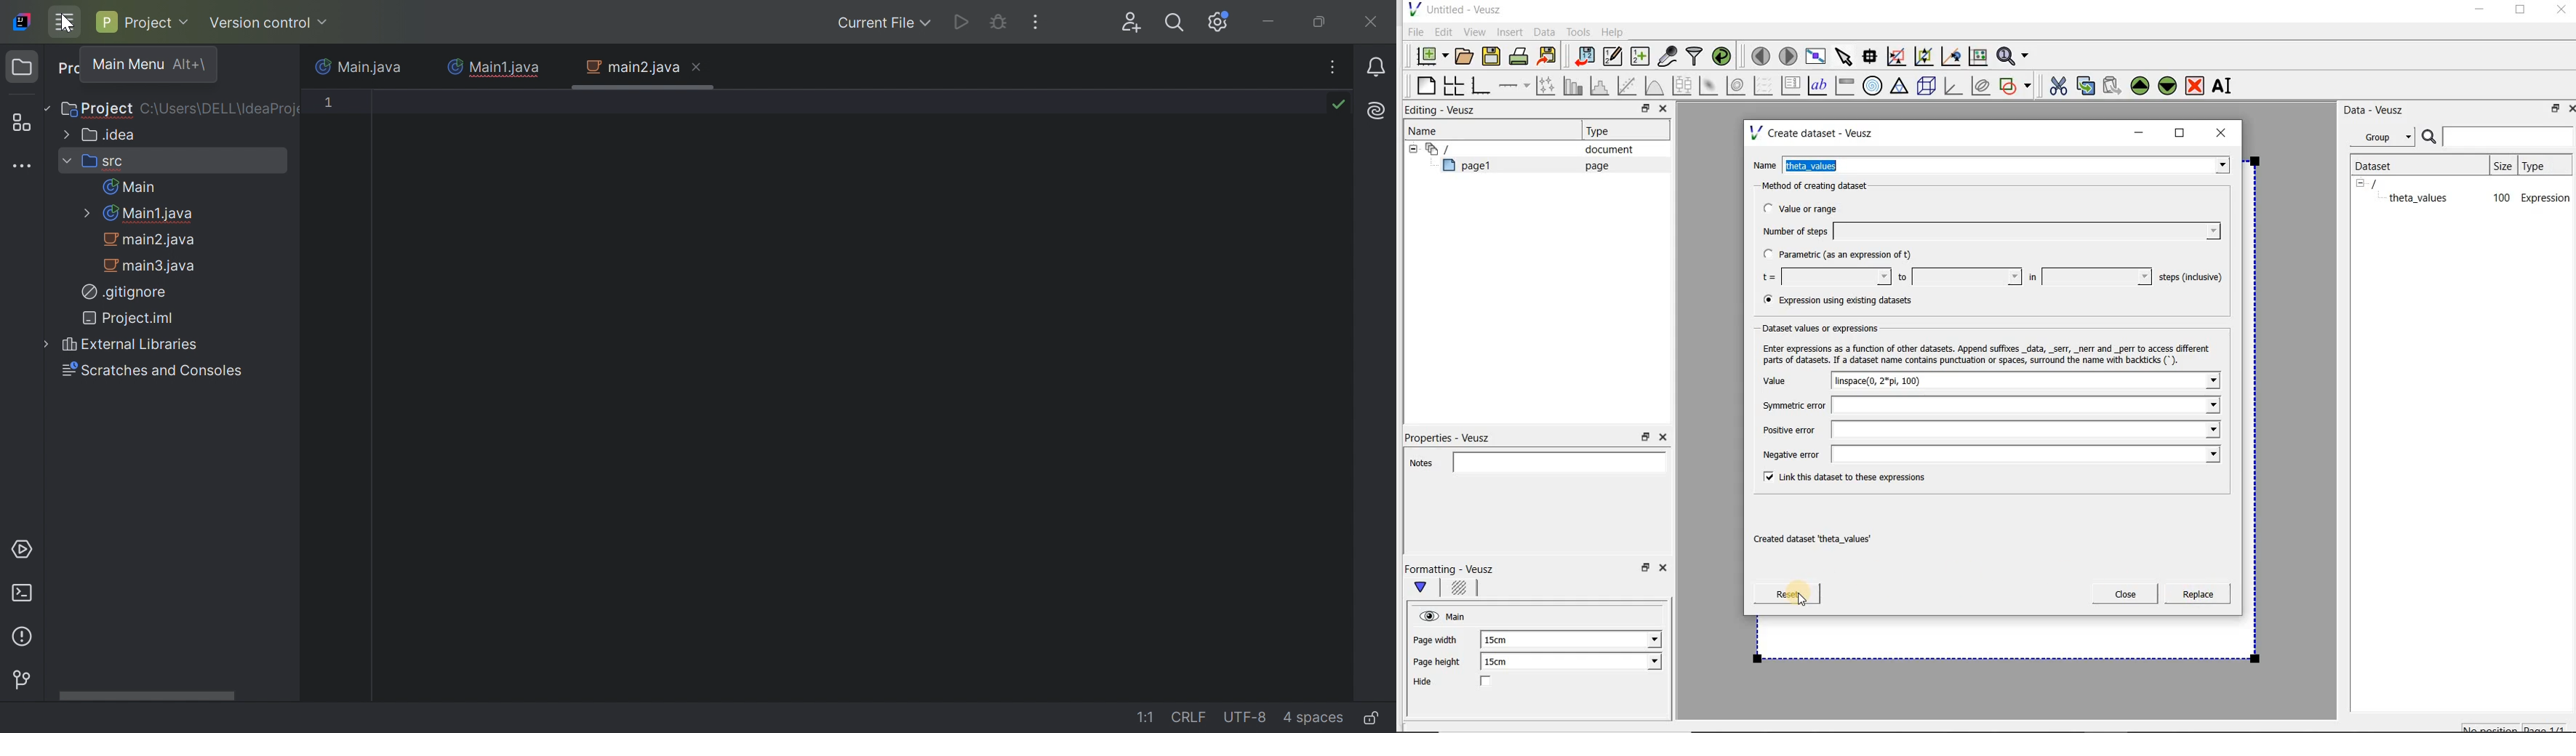 The height and width of the screenshot is (756, 2576). What do you see at coordinates (1641, 110) in the screenshot?
I see `restore down` at bounding box center [1641, 110].